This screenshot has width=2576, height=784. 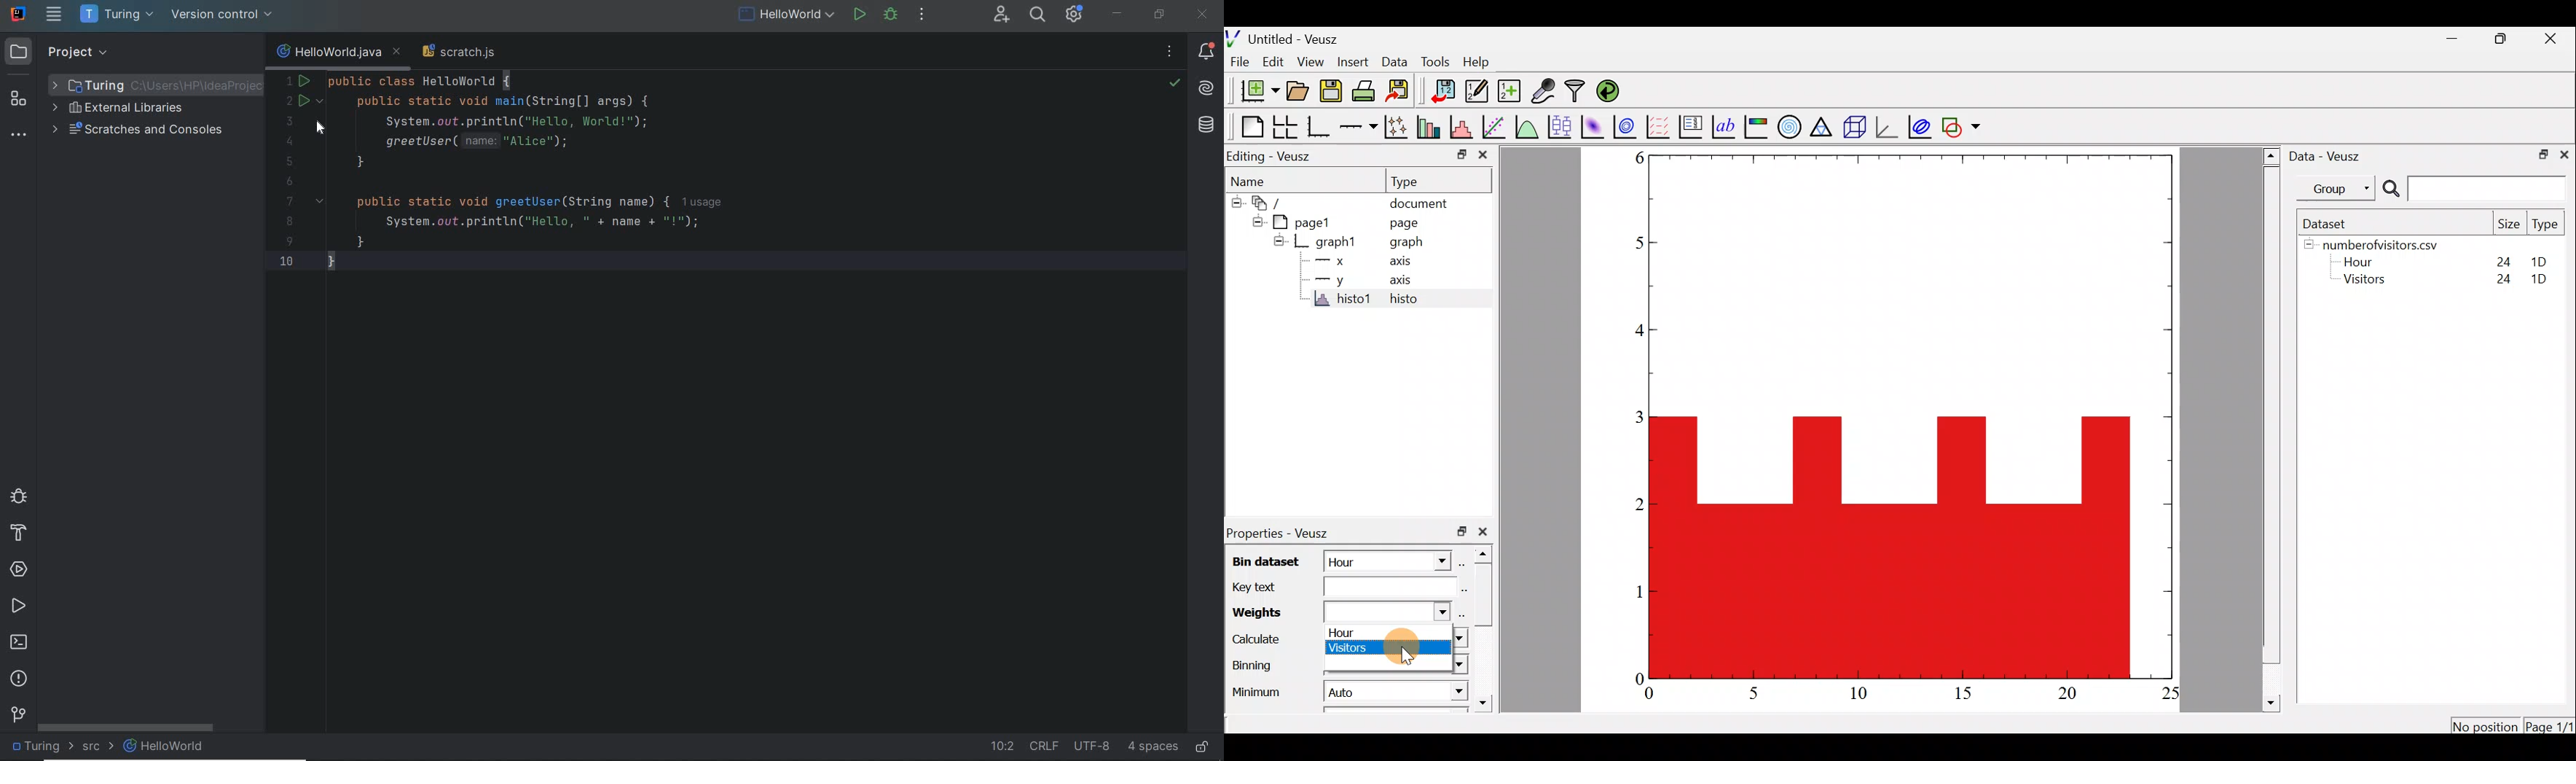 What do you see at coordinates (1091, 746) in the screenshot?
I see `file encoding` at bounding box center [1091, 746].